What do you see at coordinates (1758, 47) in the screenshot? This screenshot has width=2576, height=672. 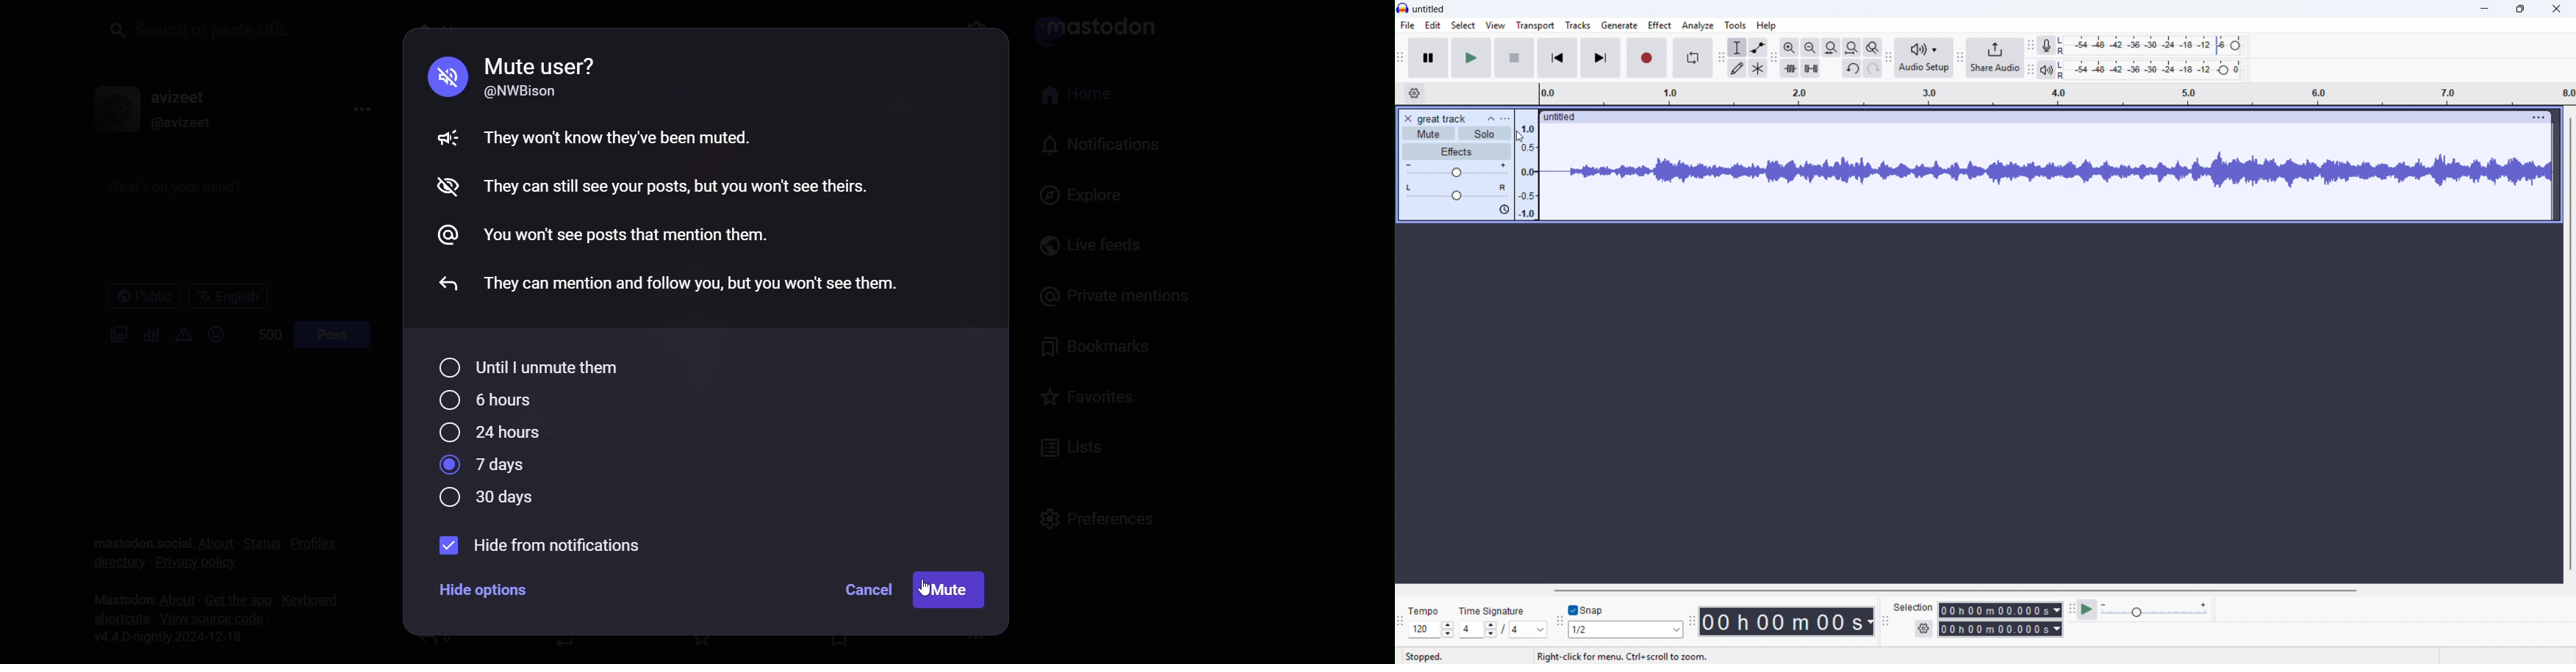 I see `Envelope tool ` at bounding box center [1758, 47].